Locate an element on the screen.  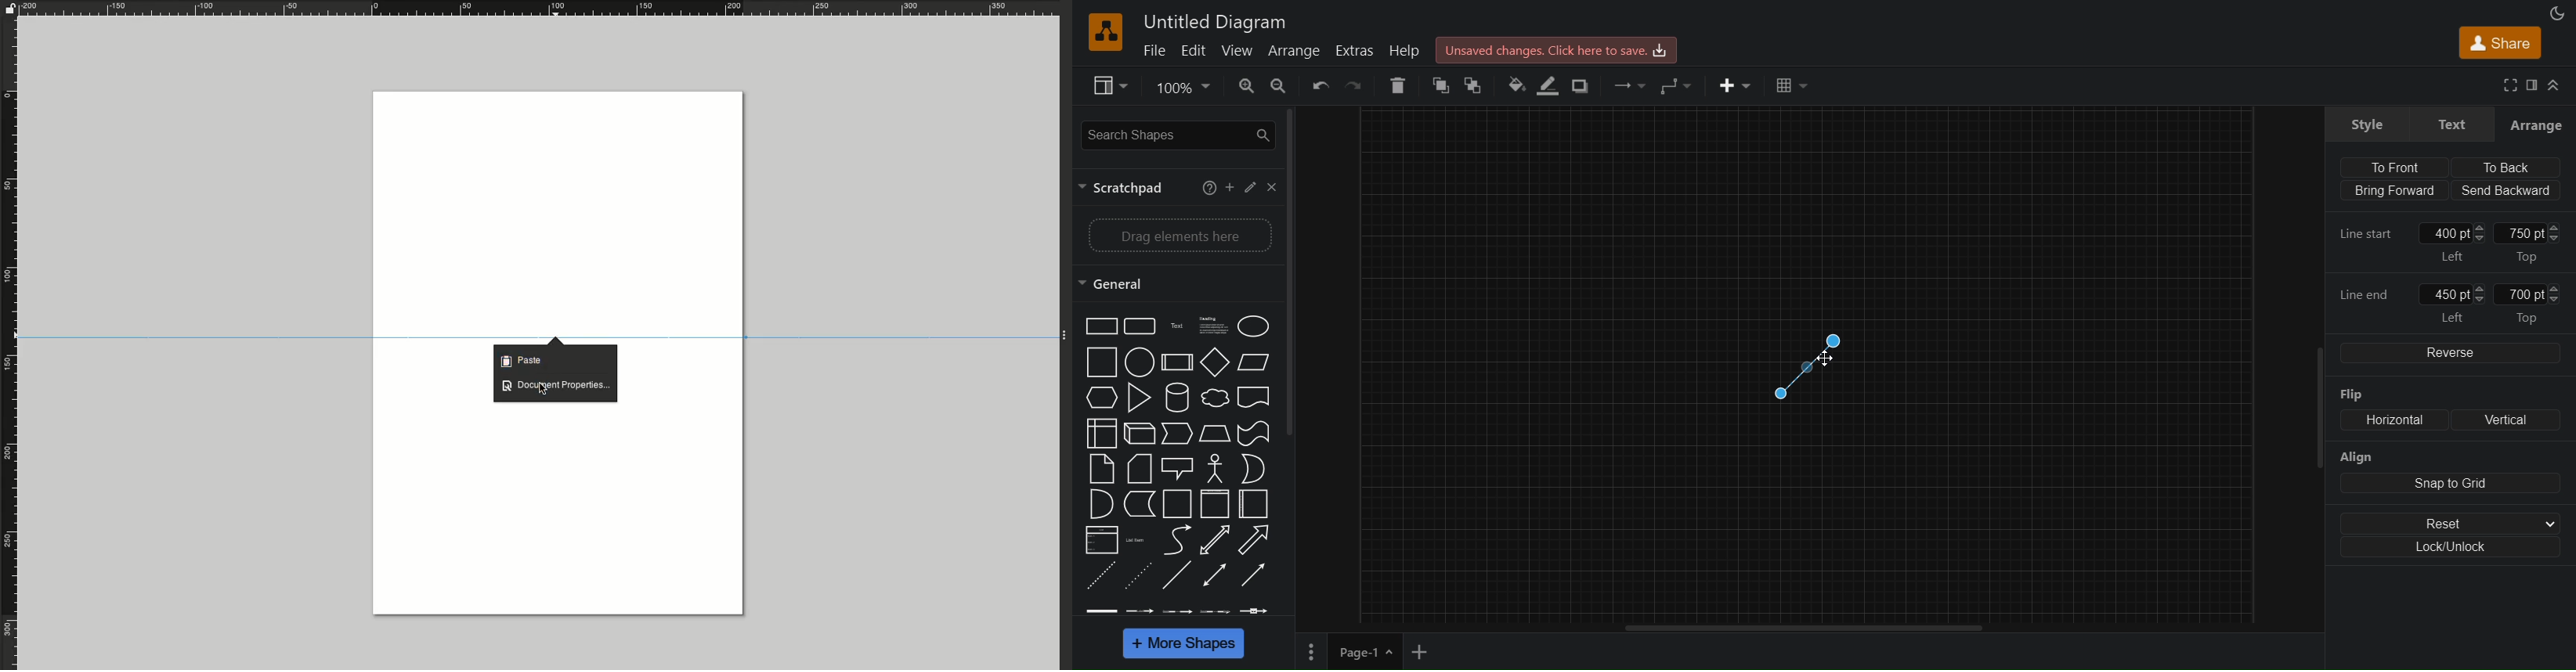
style is located at coordinates (2366, 122).